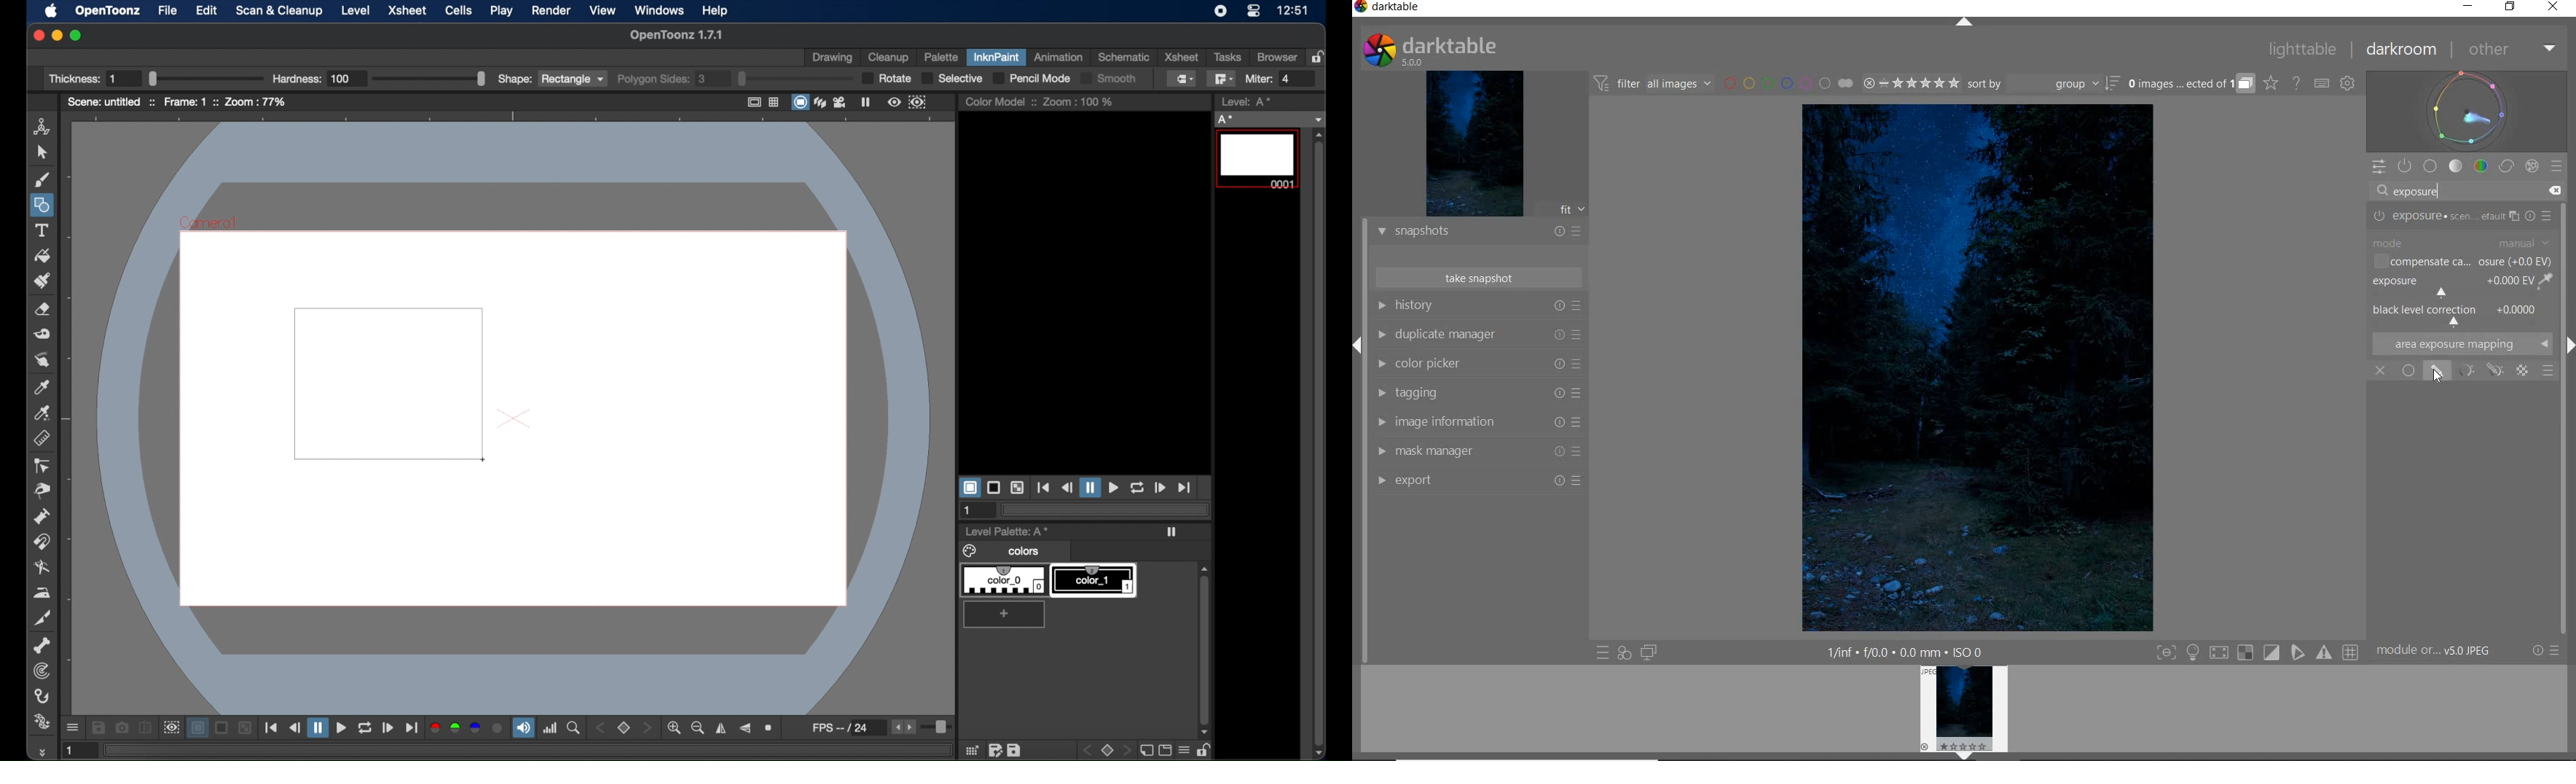 The width and height of the screenshot is (2576, 784). I want to click on snapshot, so click(121, 726).